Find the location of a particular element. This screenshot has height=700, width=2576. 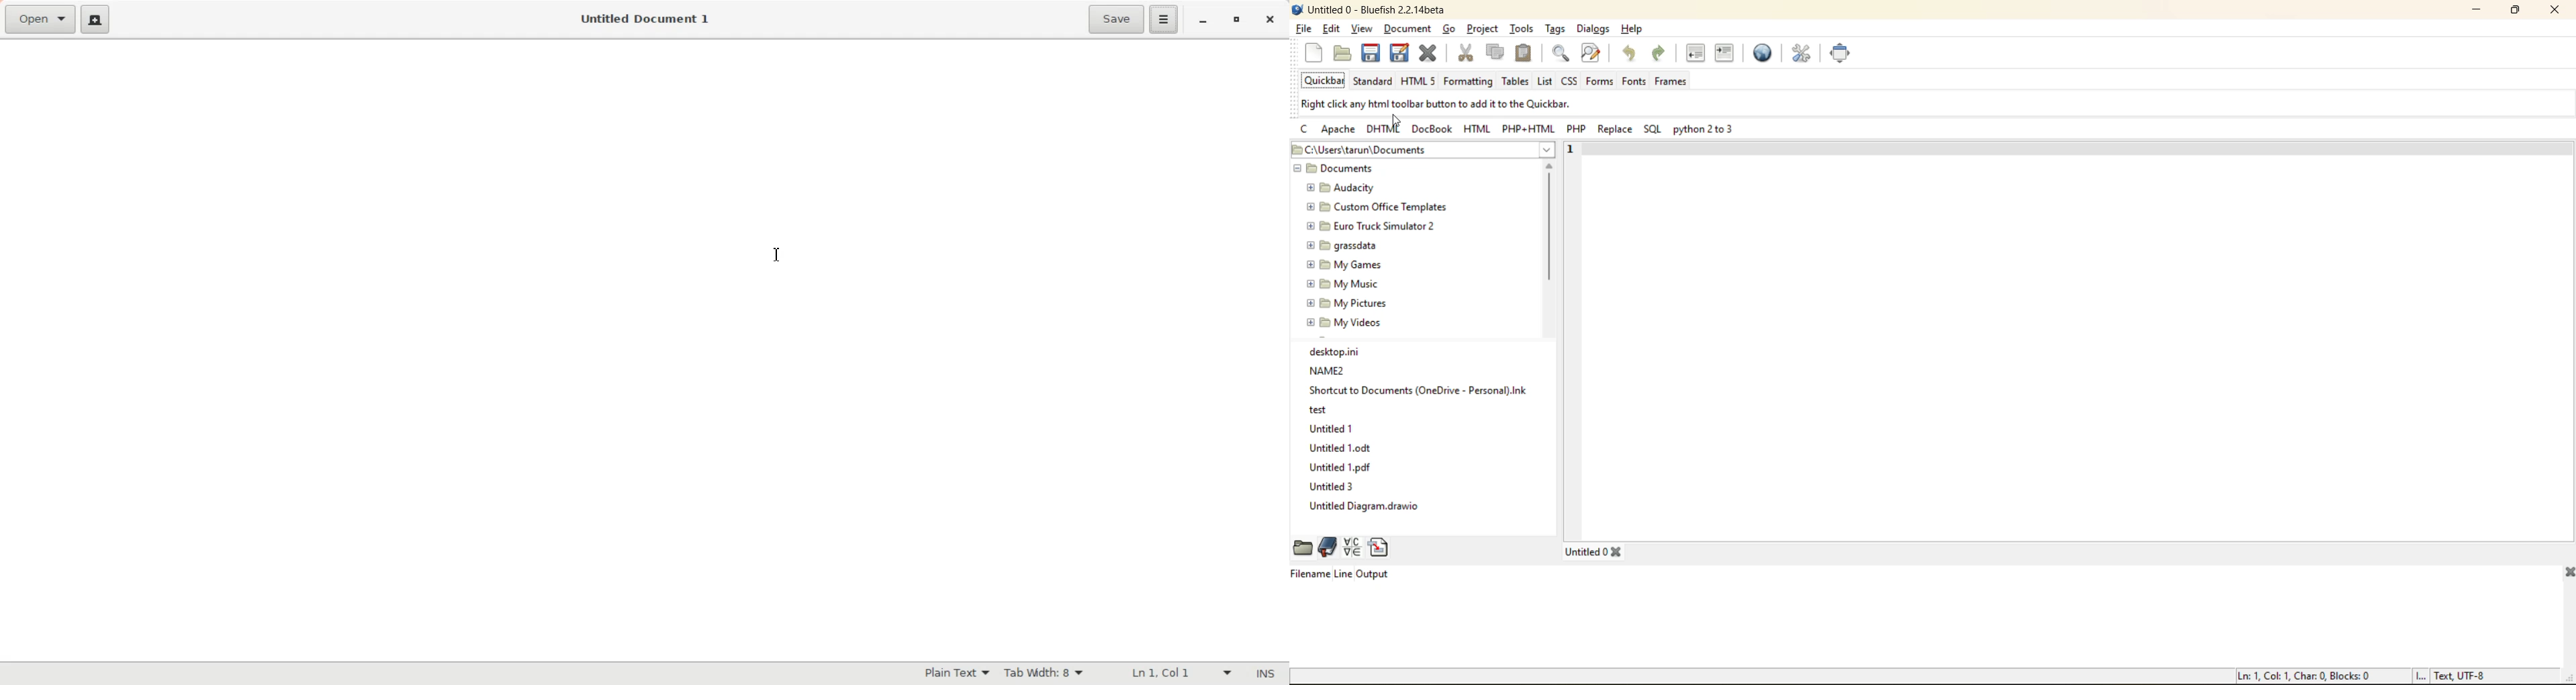

output pane is located at coordinates (1340, 586).